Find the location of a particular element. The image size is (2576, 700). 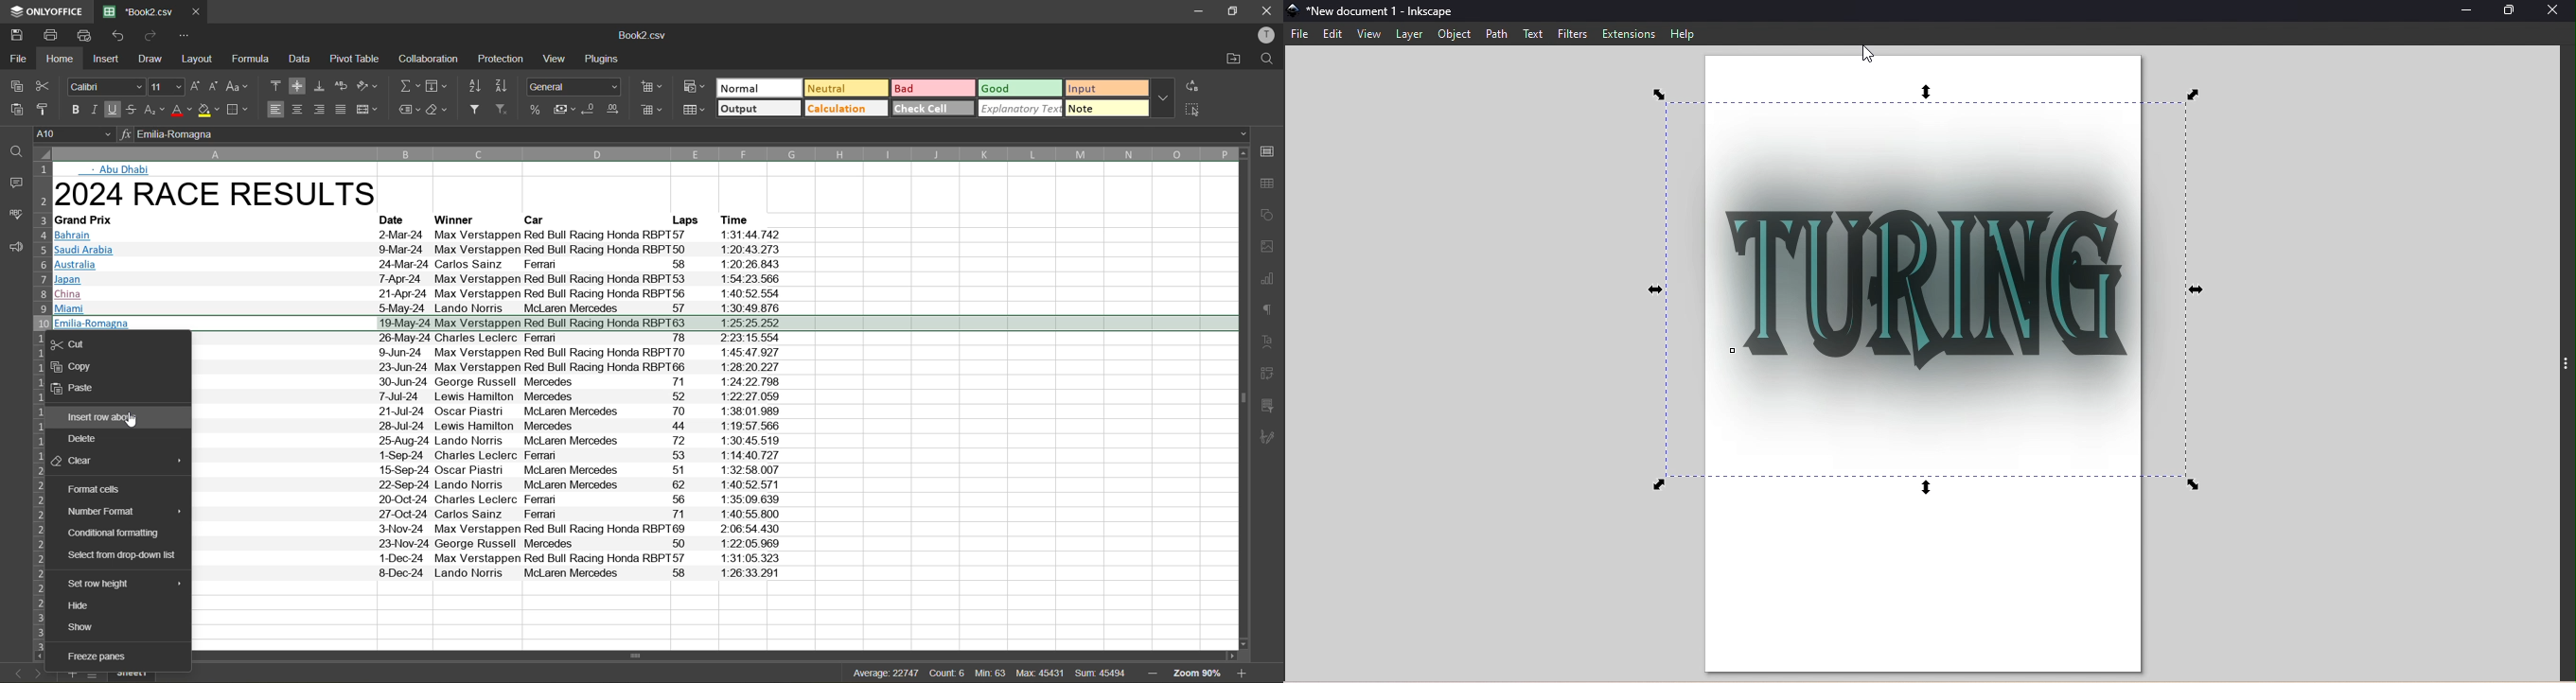

insert cells is located at coordinates (649, 88).